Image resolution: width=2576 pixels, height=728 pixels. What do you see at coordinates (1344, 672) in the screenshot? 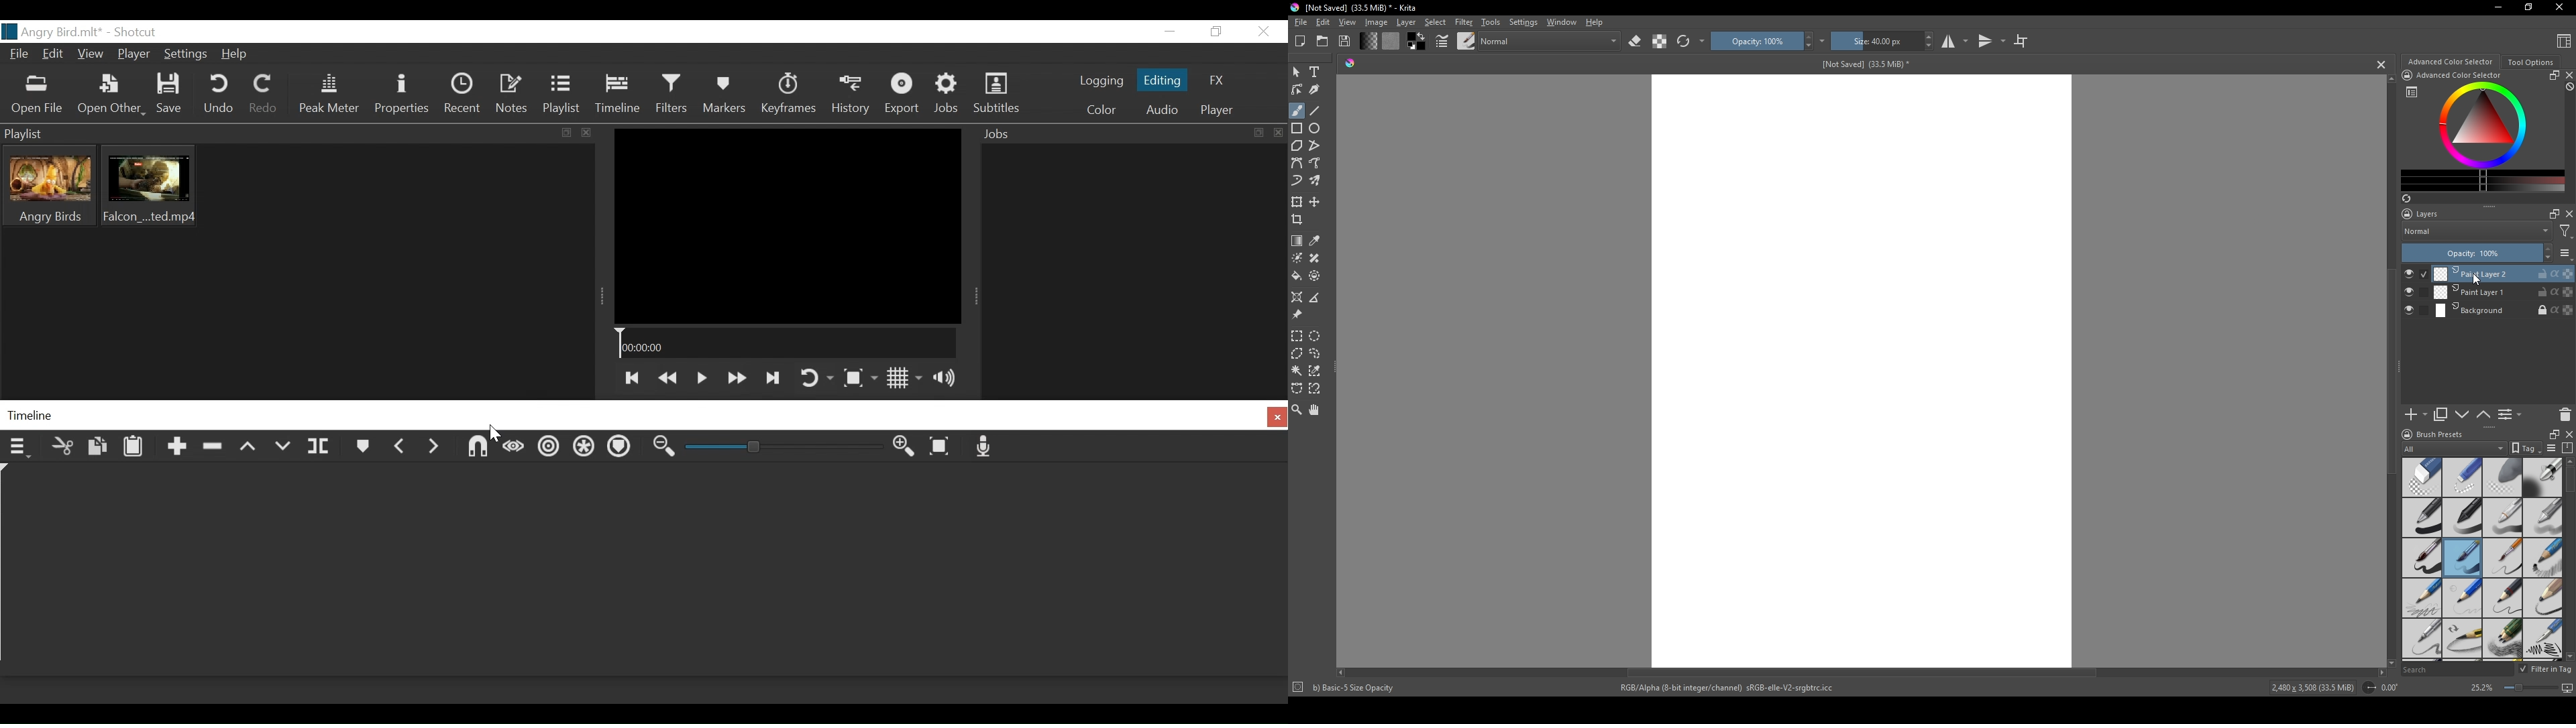
I see `scroll left` at bounding box center [1344, 672].